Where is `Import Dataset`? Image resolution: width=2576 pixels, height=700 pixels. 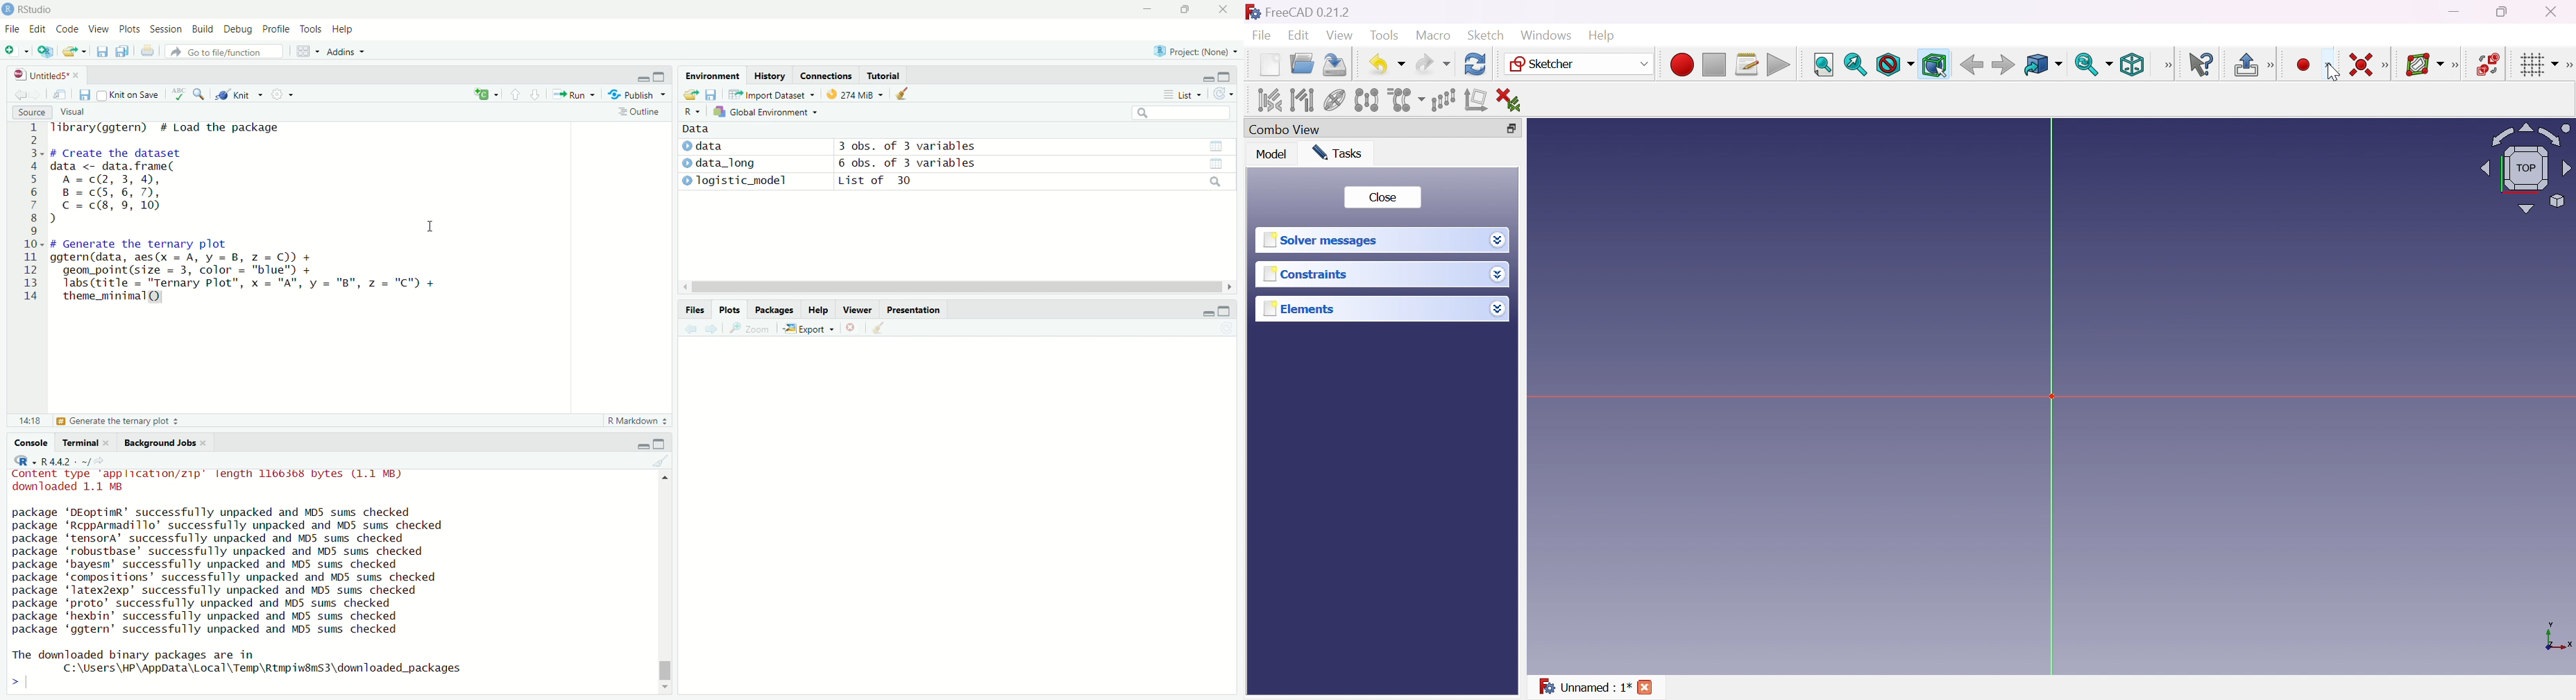
Import Dataset is located at coordinates (768, 94).